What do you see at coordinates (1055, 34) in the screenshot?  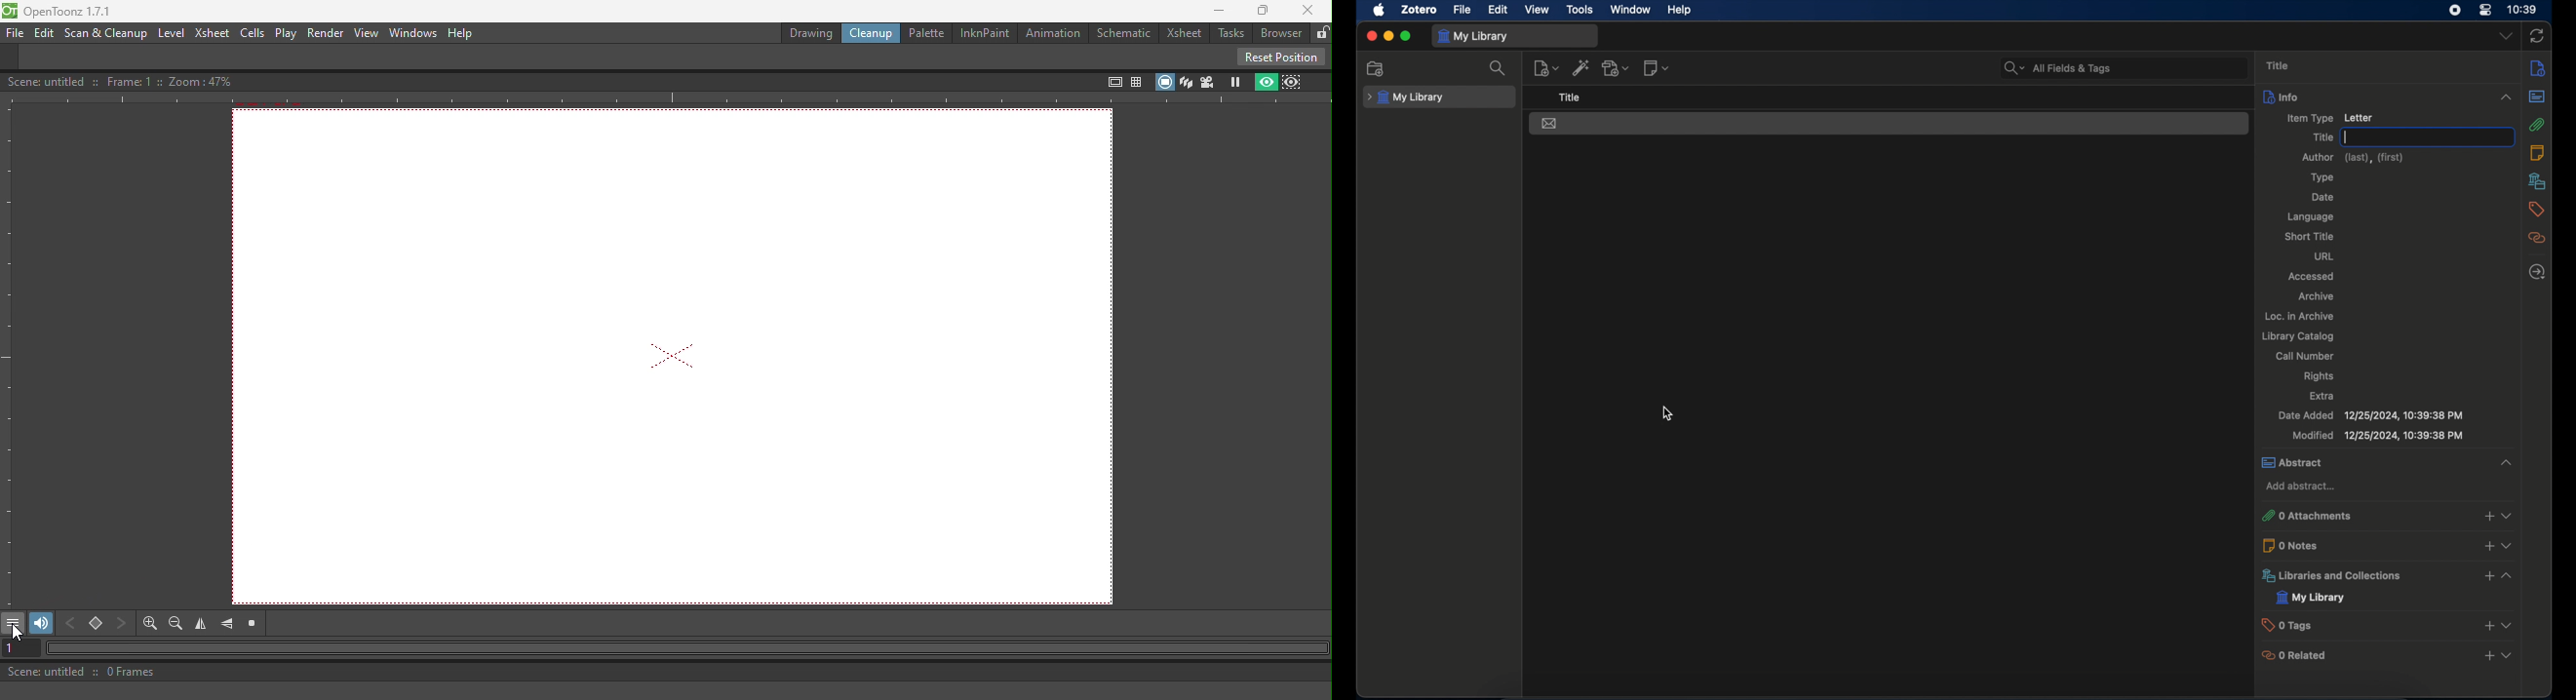 I see `Animation` at bounding box center [1055, 34].